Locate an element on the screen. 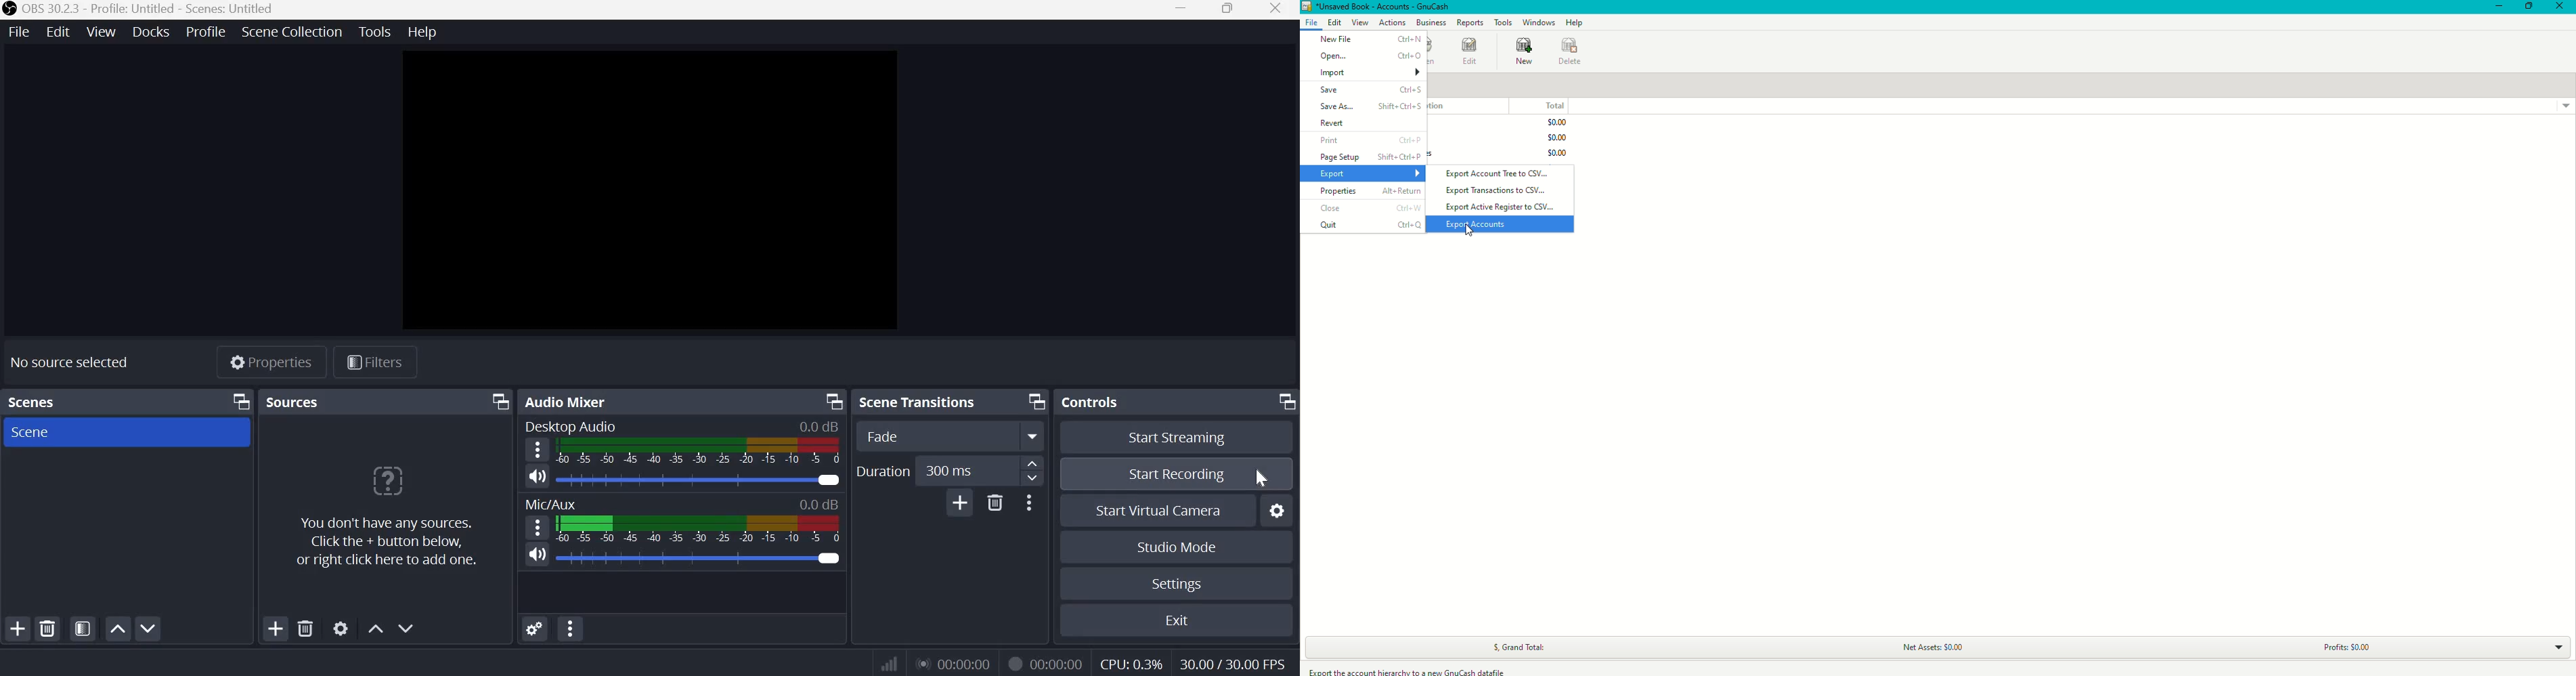  Properties is located at coordinates (268, 362).